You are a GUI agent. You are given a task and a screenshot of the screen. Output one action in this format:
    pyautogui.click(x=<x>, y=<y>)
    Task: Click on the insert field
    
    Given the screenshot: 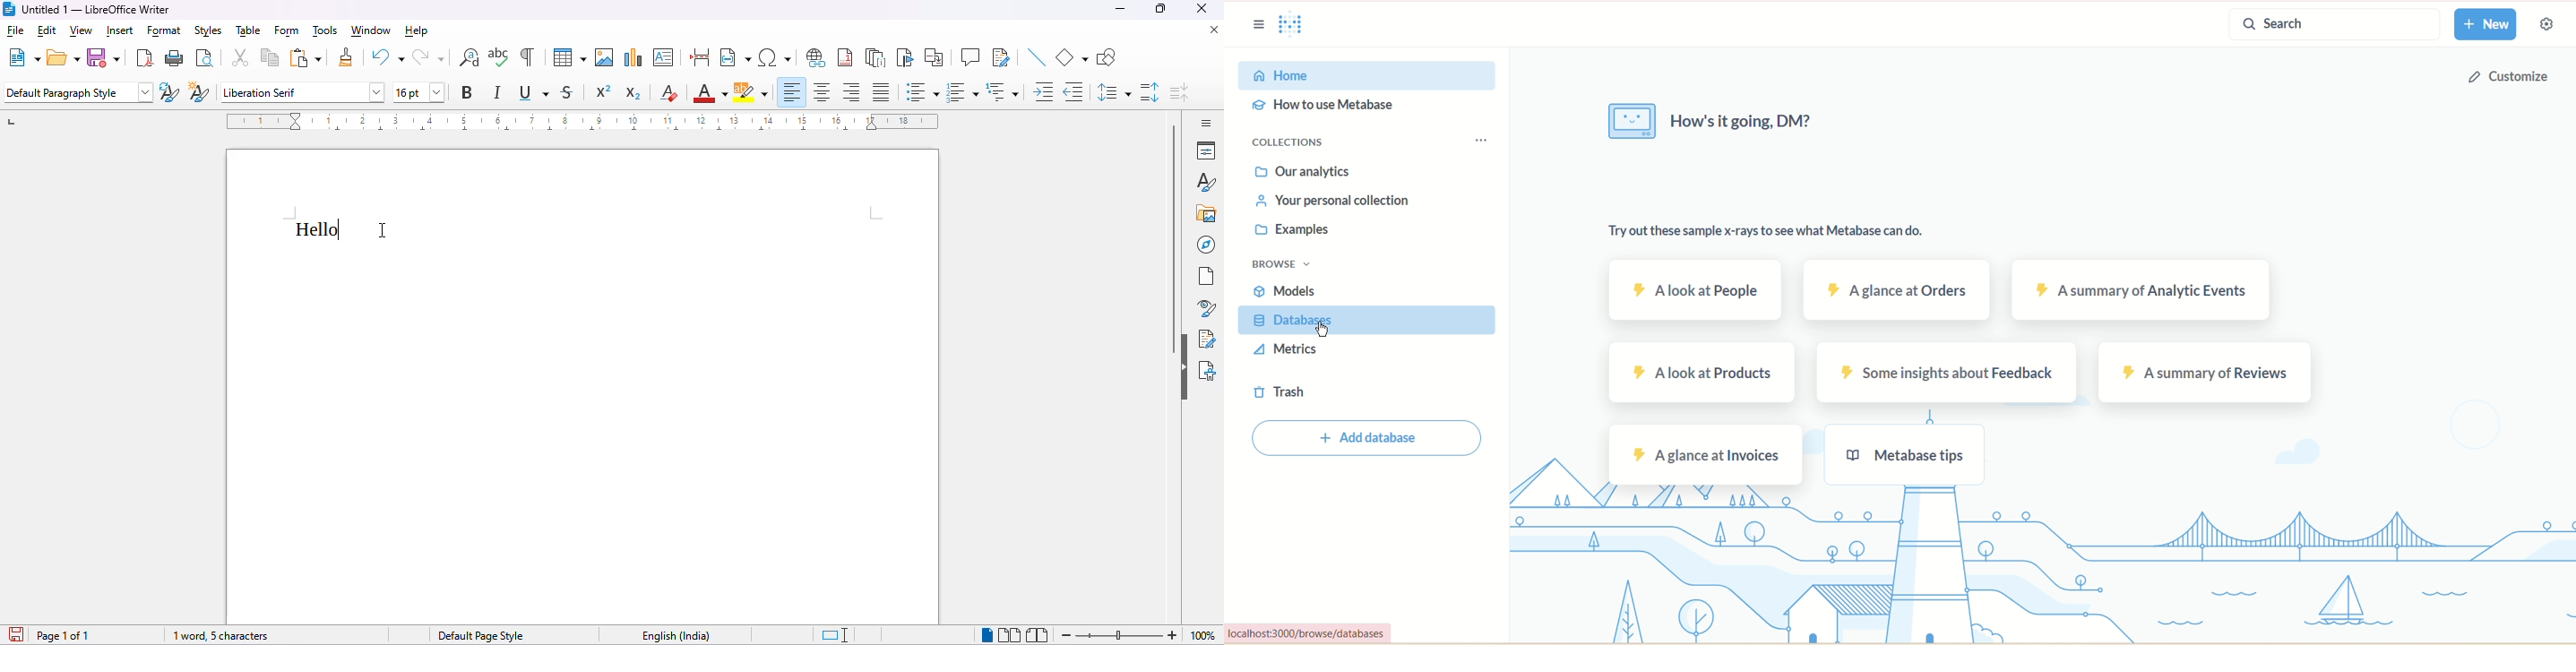 What is the action you would take?
    pyautogui.click(x=735, y=57)
    